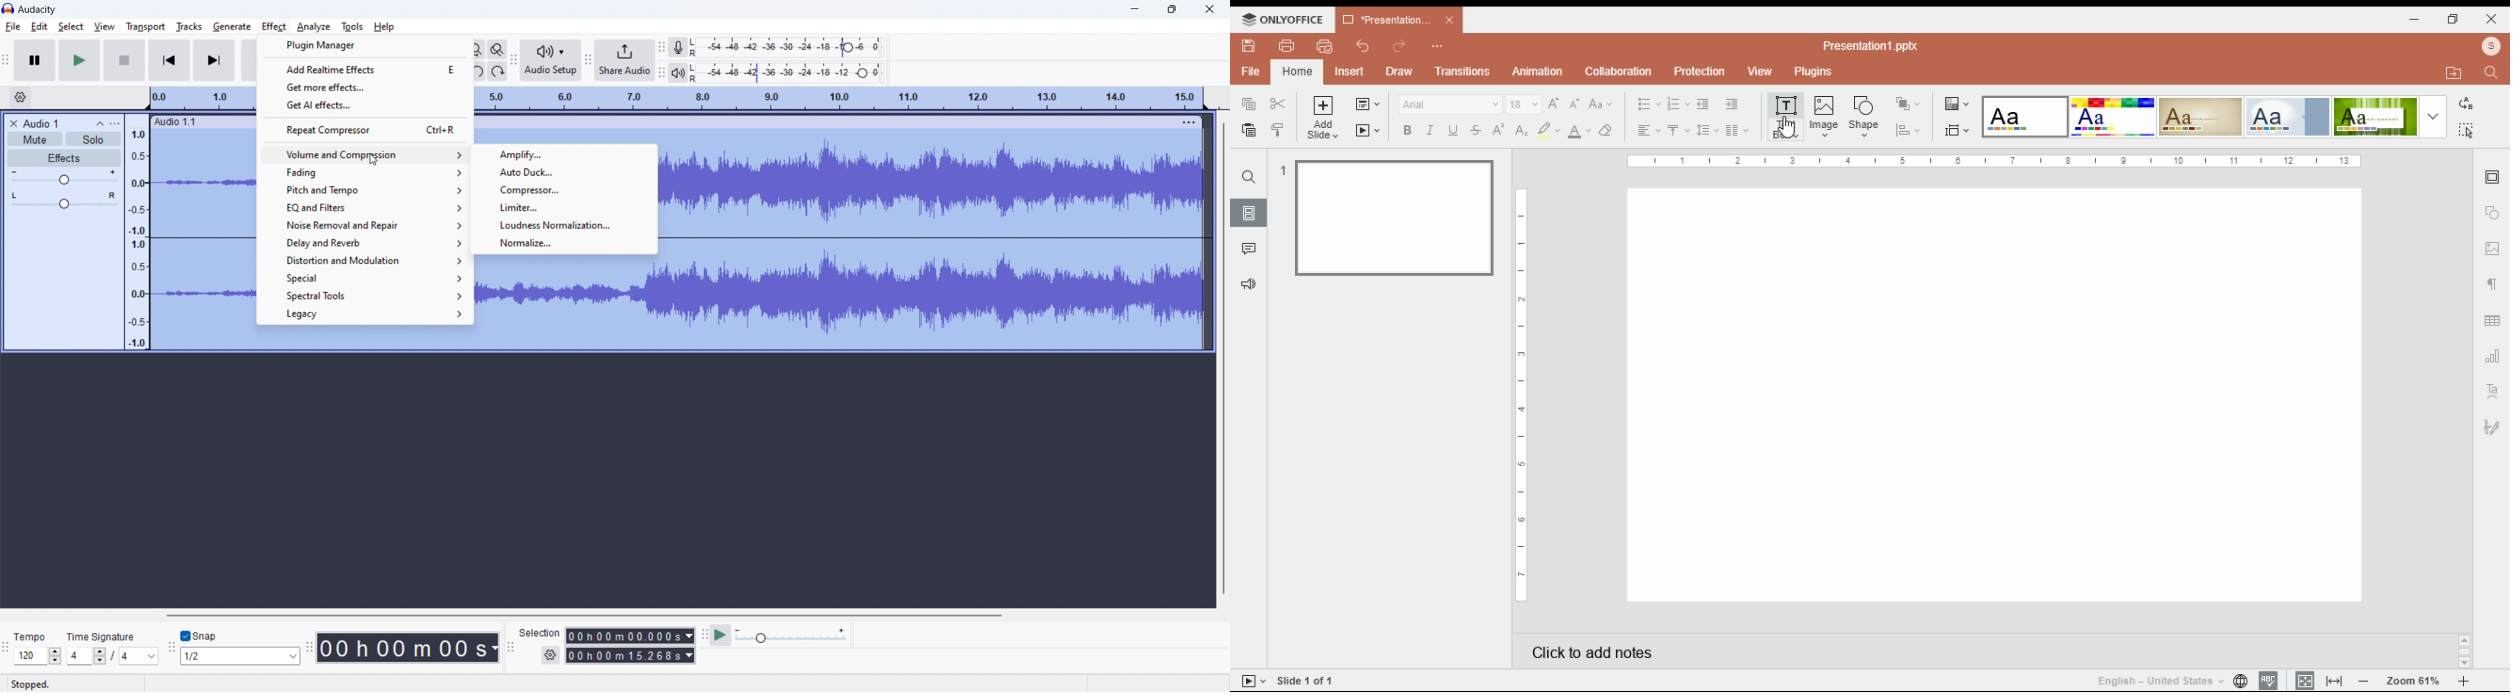  Describe the element at coordinates (1285, 46) in the screenshot. I see `print file` at that location.